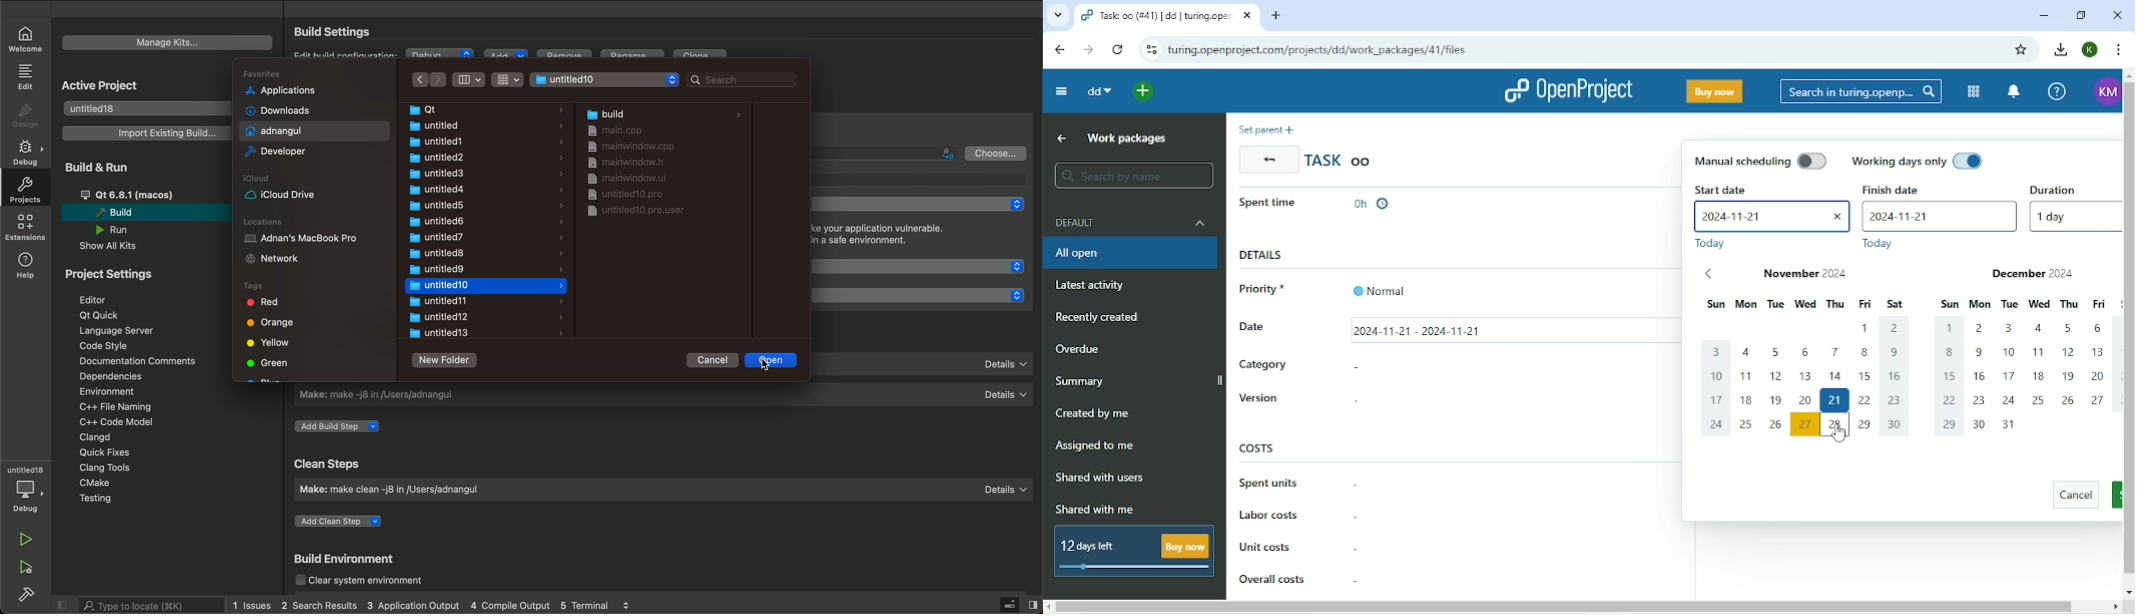 This screenshot has width=2156, height=616. Describe the element at coordinates (275, 109) in the screenshot. I see `Downloads` at that location.